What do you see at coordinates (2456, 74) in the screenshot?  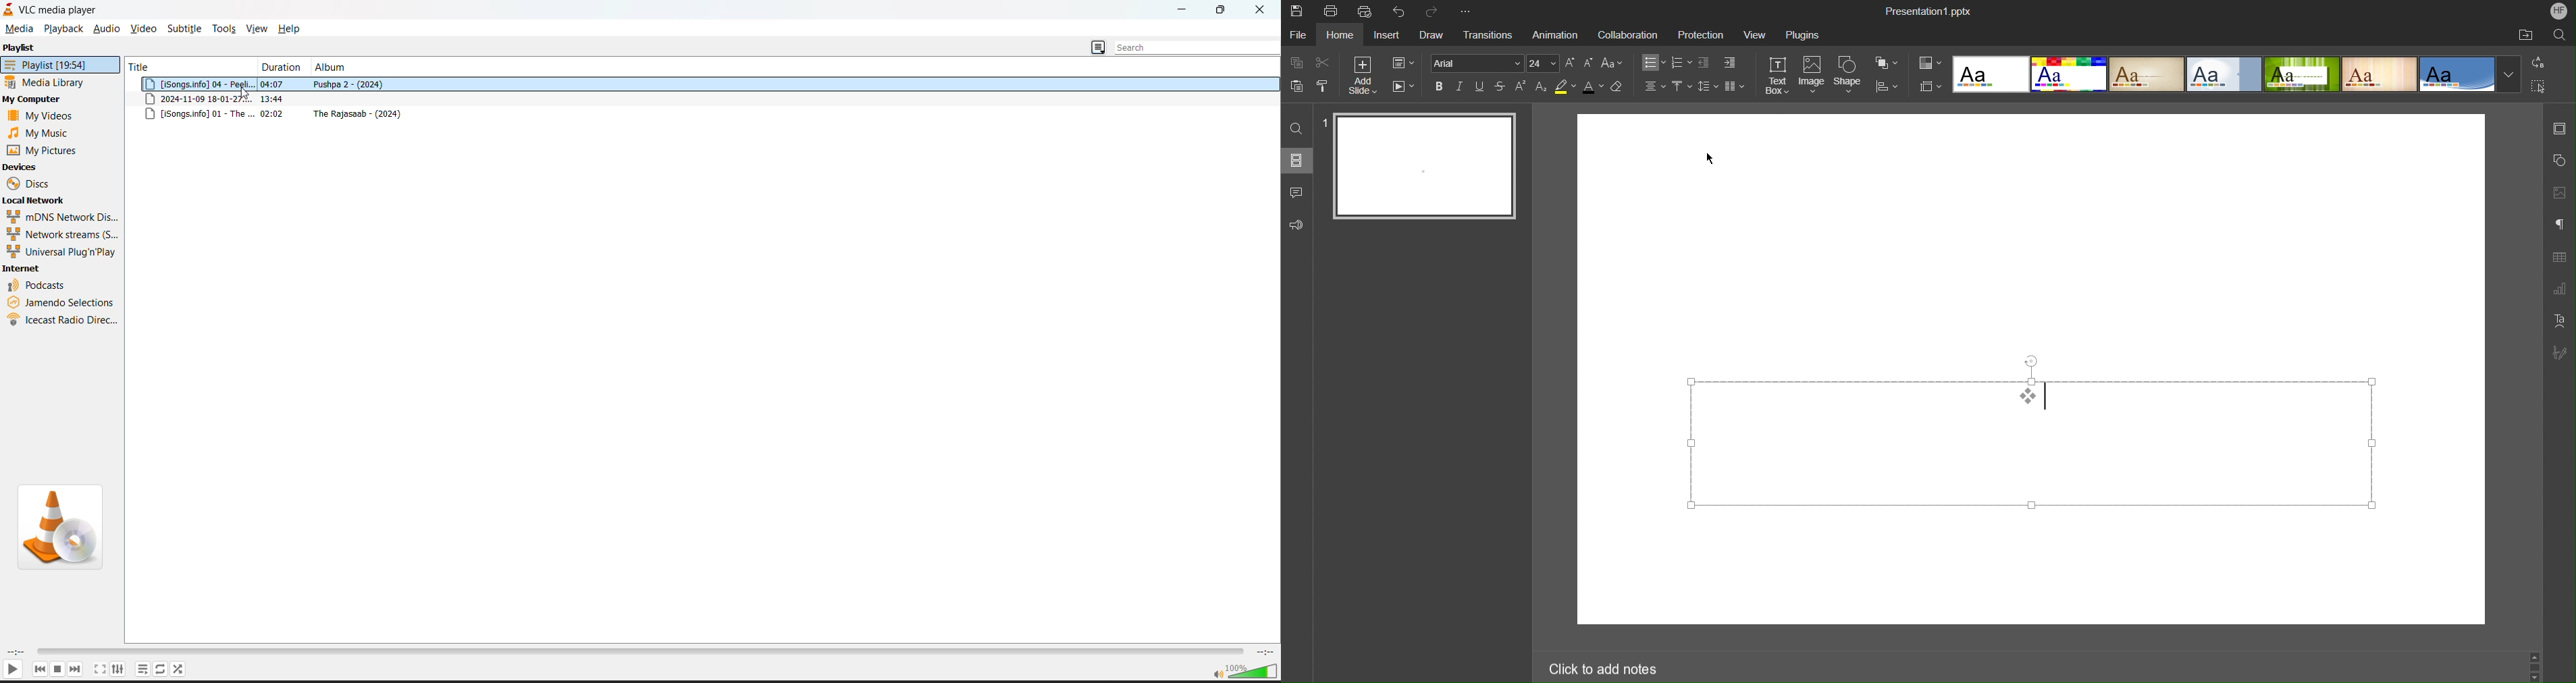 I see `template` at bounding box center [2456, 74].